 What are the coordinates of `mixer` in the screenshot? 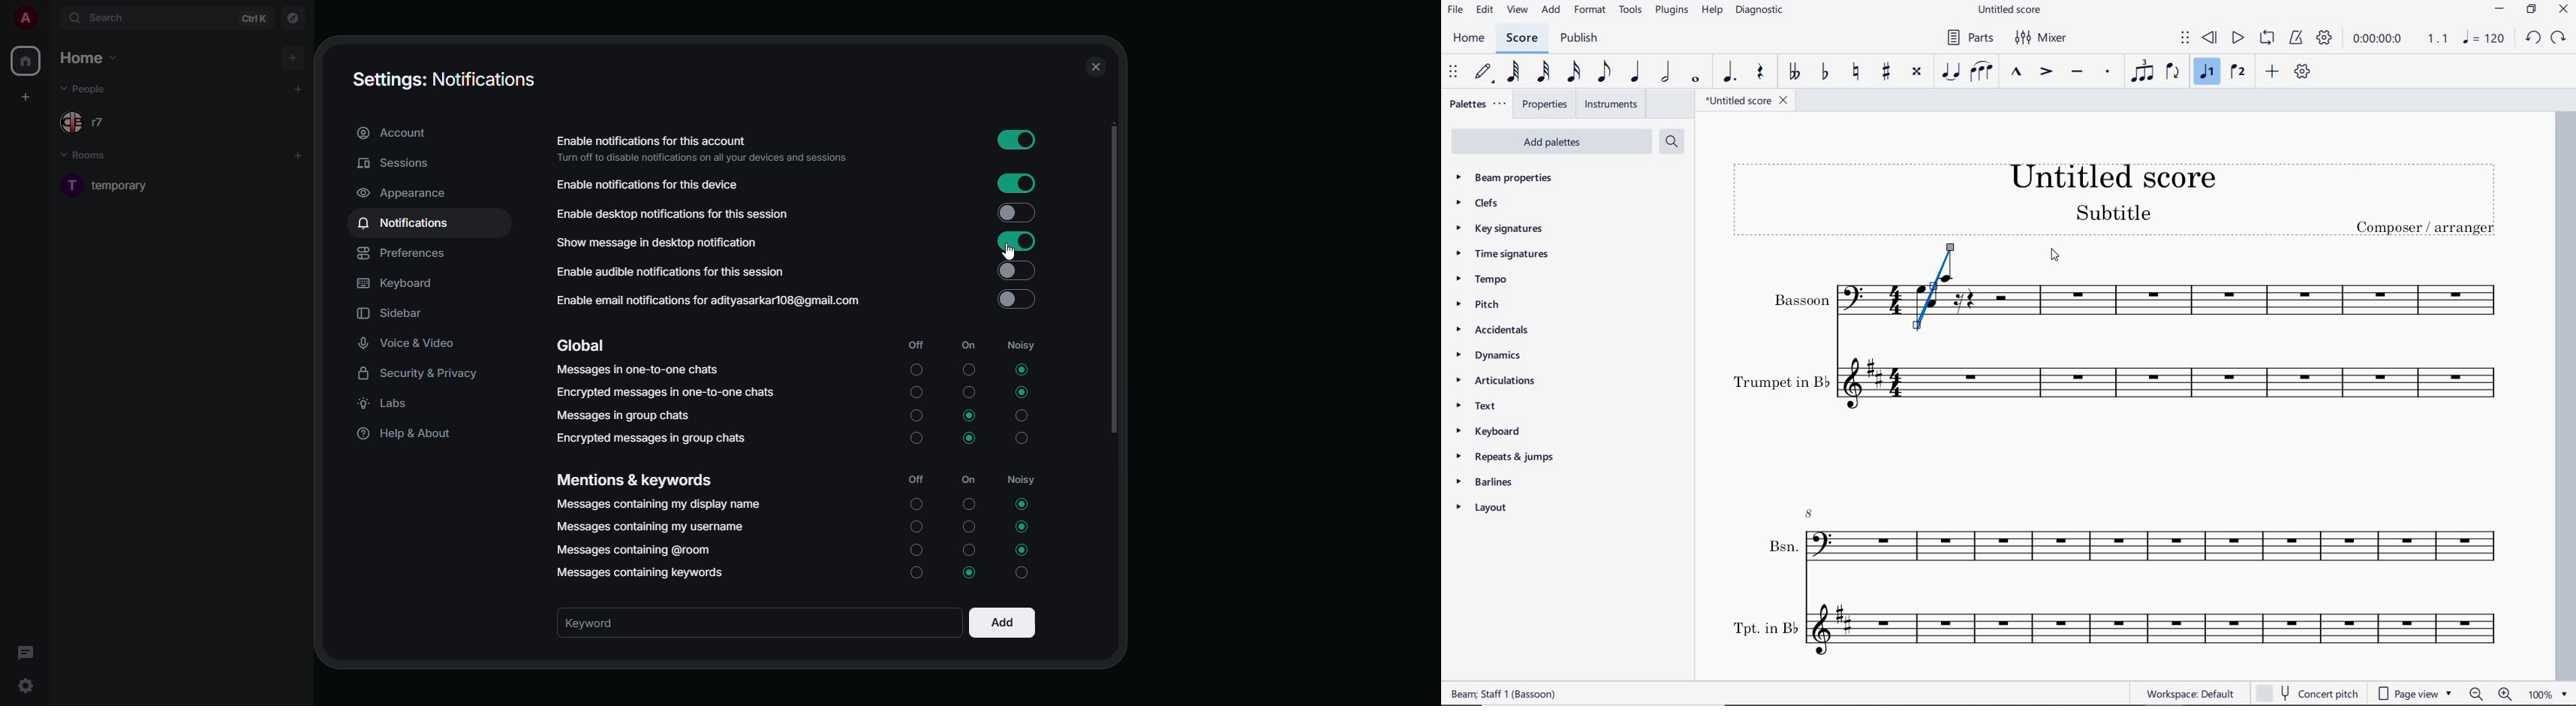 It's located at (2042, 39).